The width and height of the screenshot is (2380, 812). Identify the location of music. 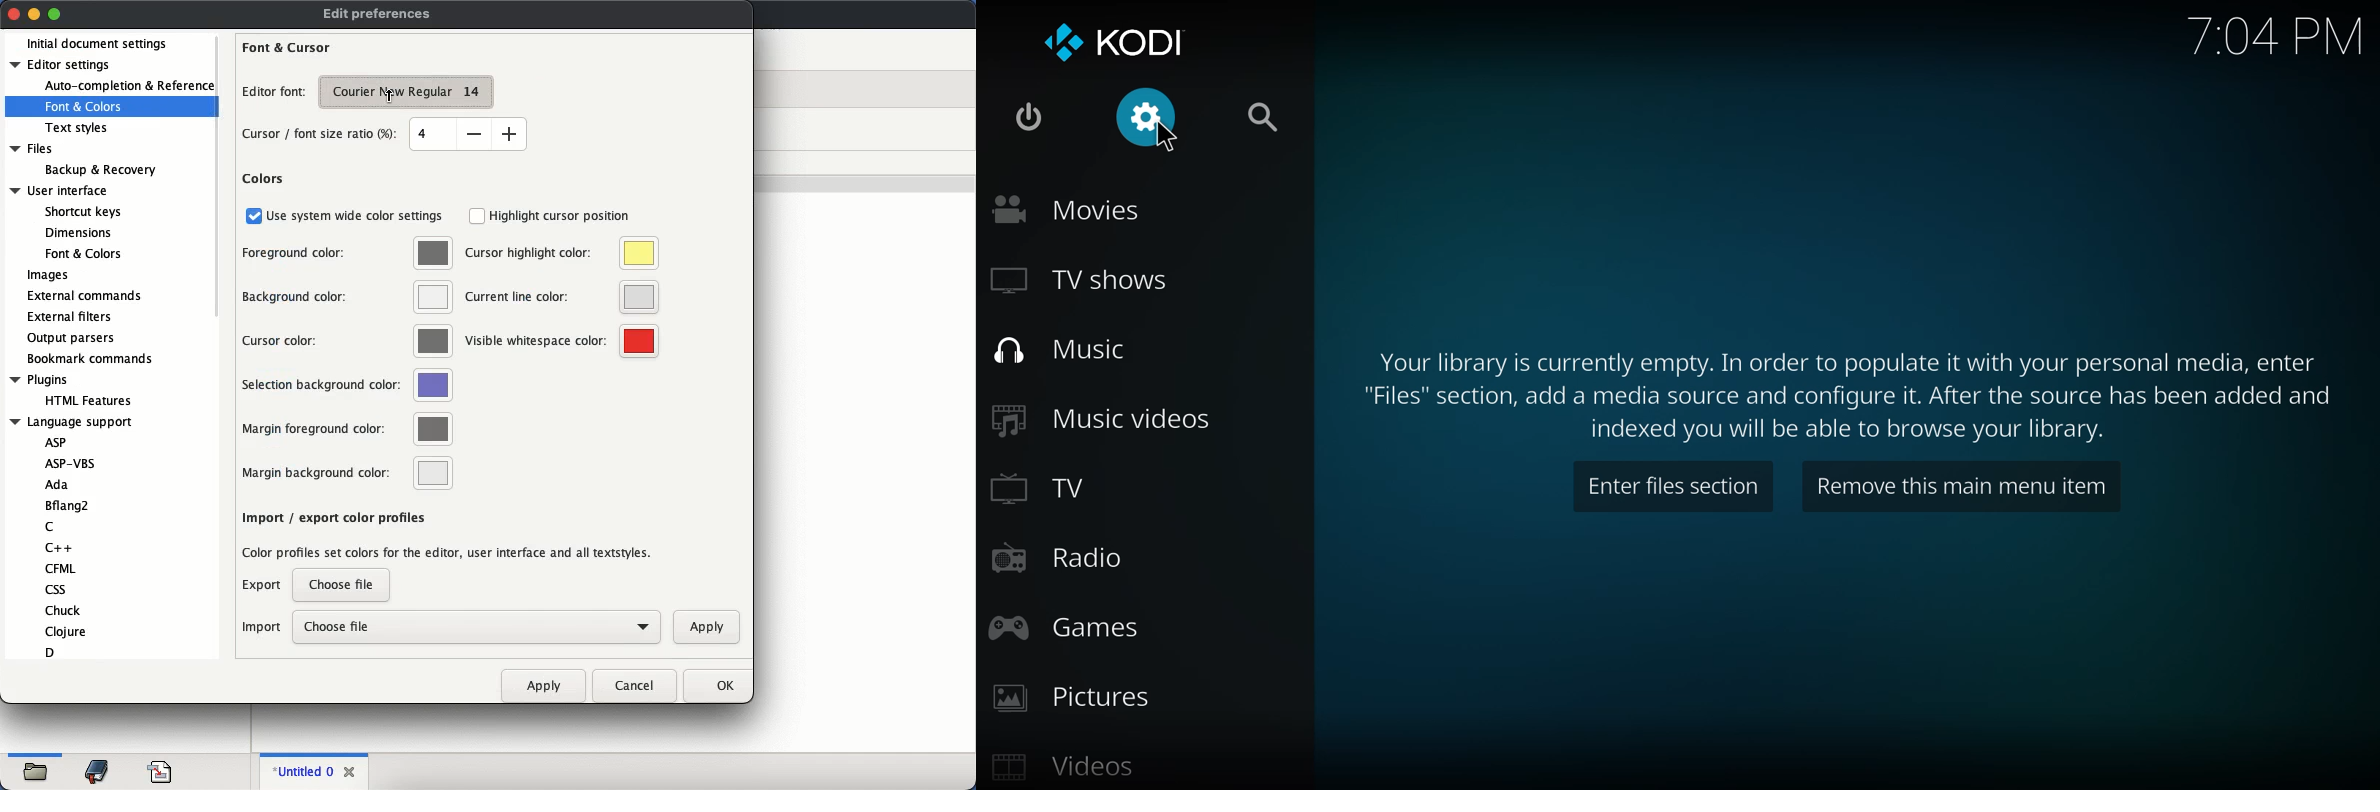
(1059, 350).